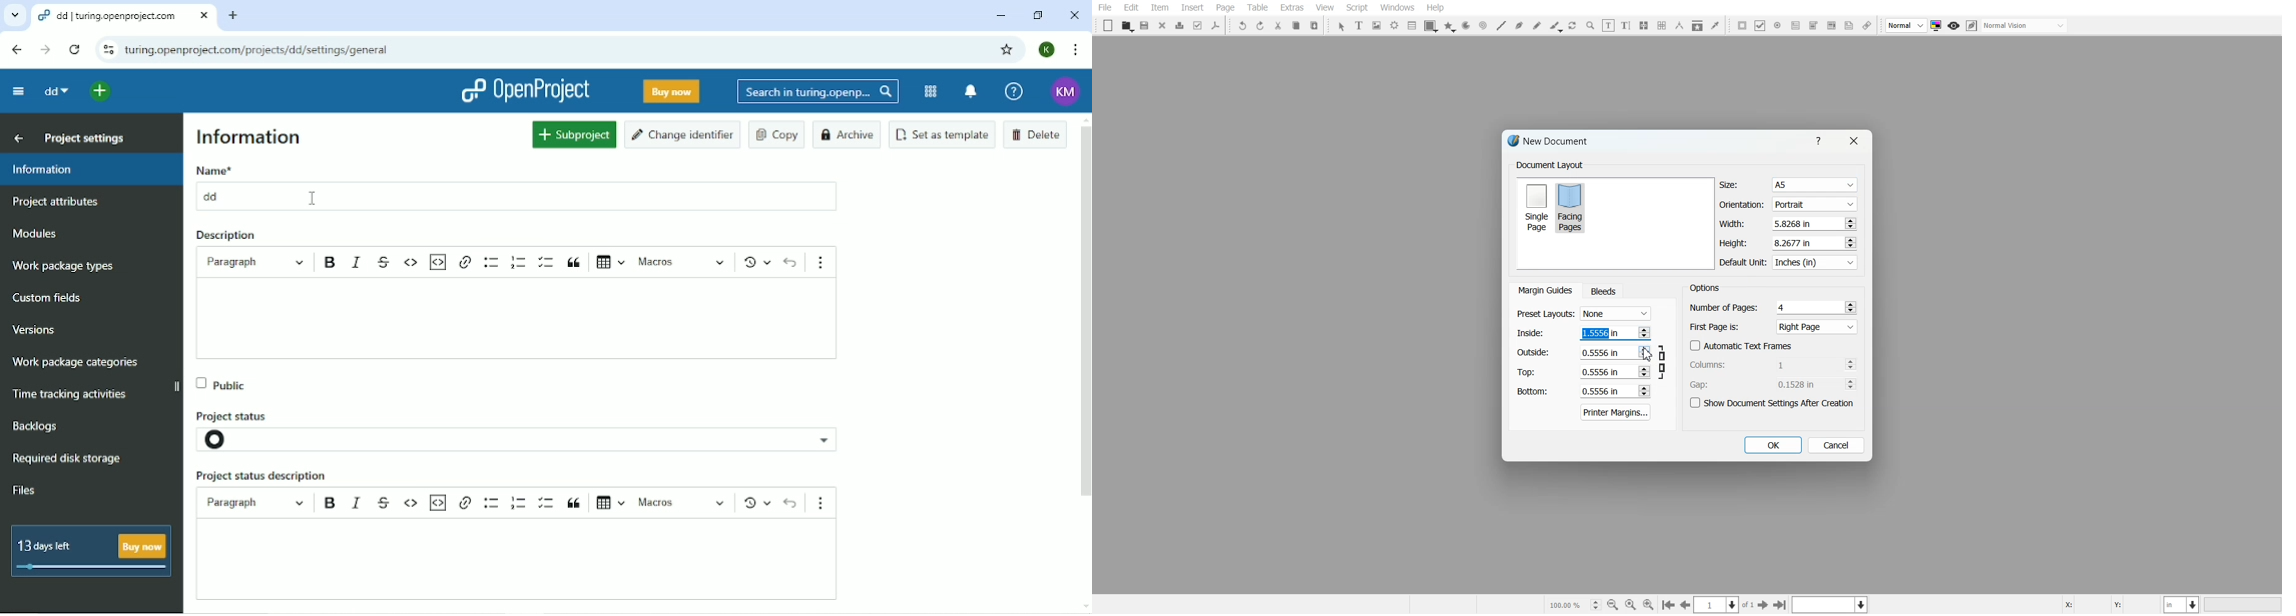 This screenshot has width=2296, height=616. I want to click on Copy, so click(777, 135).